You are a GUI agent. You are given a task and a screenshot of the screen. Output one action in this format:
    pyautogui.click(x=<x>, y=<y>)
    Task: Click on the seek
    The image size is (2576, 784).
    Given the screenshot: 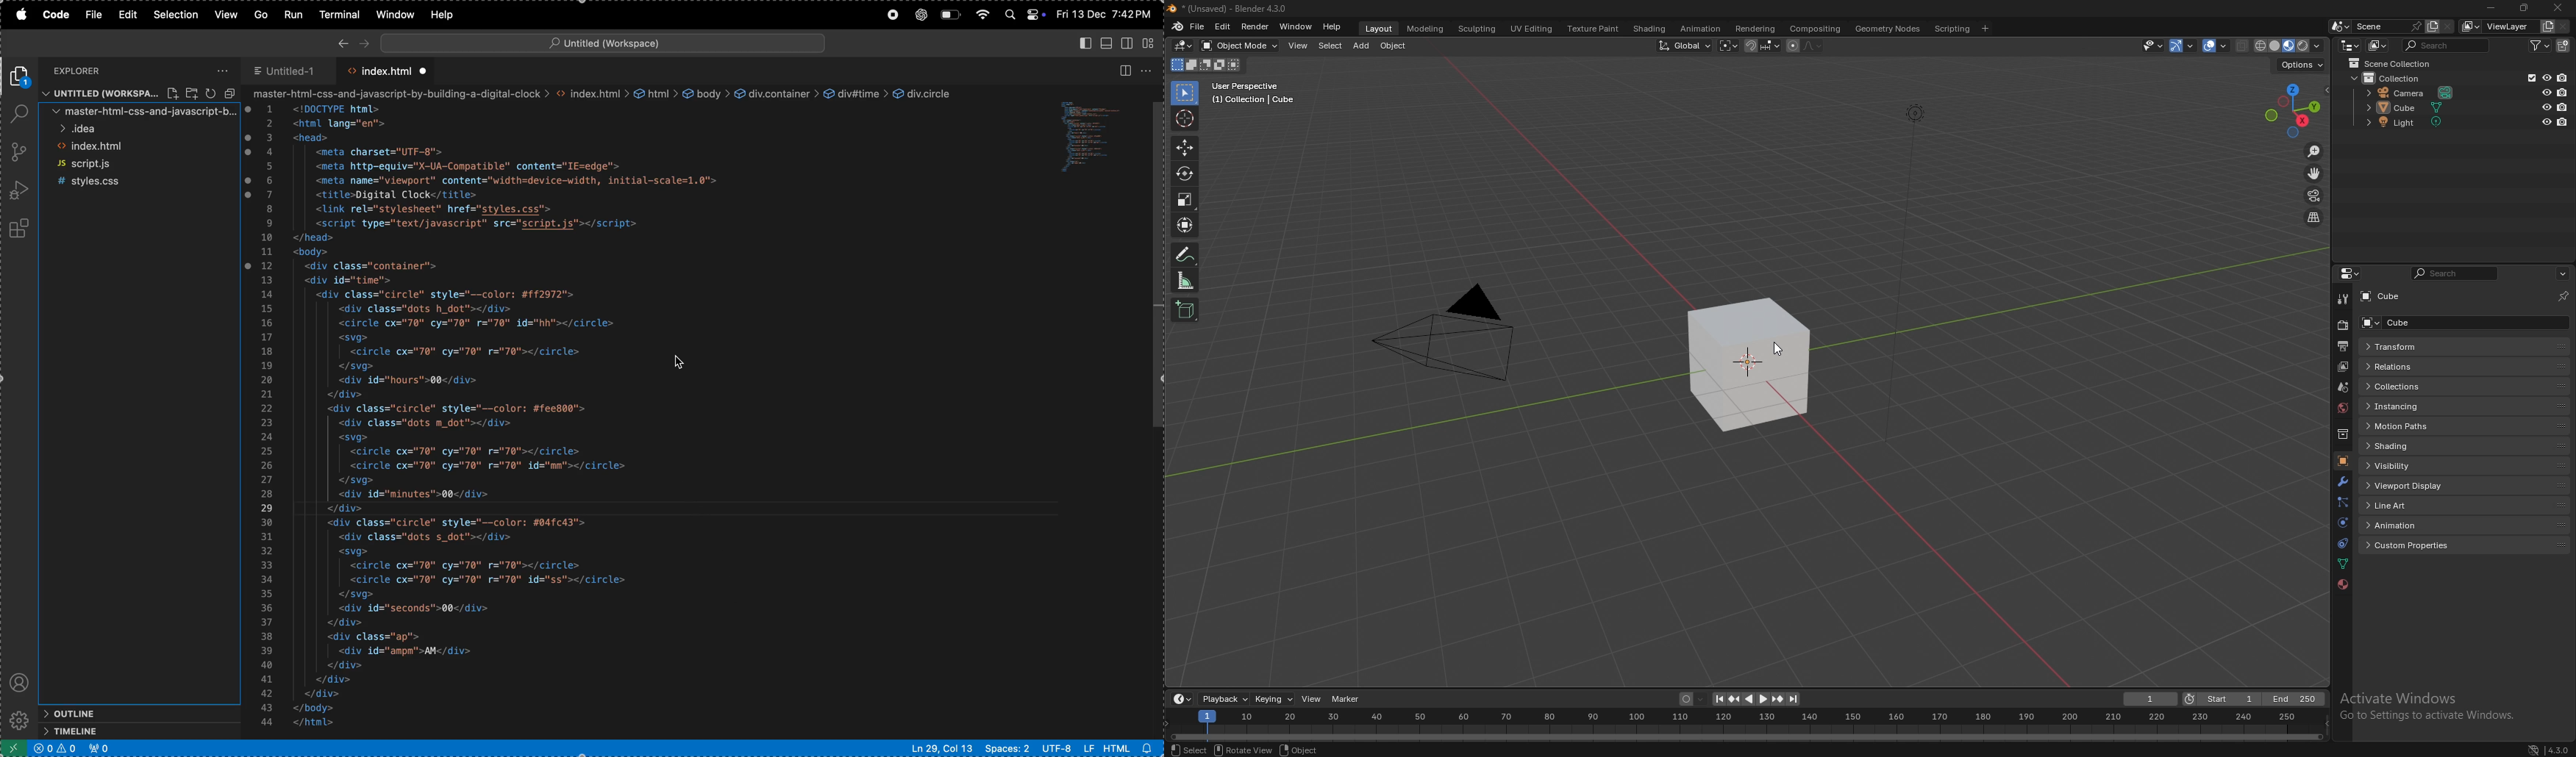 What is the action you would take?
    pyautogui.click(x=1748, y=726)
    